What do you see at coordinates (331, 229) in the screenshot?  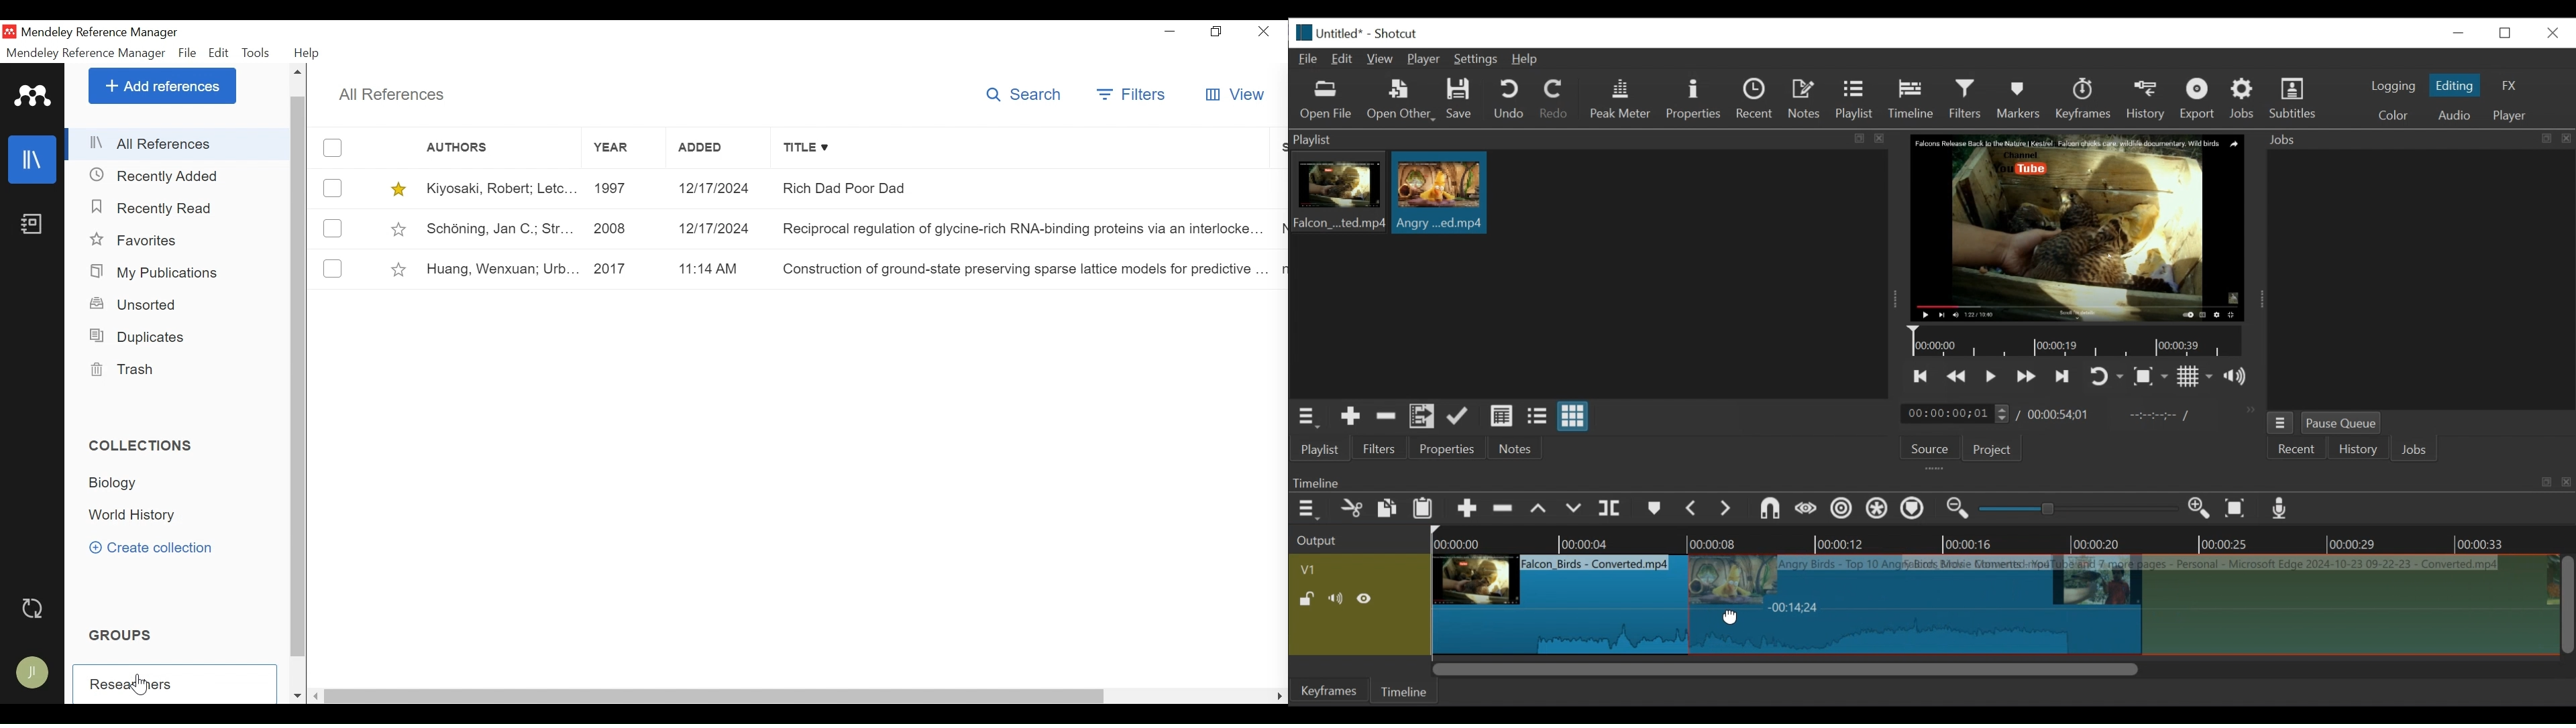 I see `(un)select` at bounding box center [331, 229].